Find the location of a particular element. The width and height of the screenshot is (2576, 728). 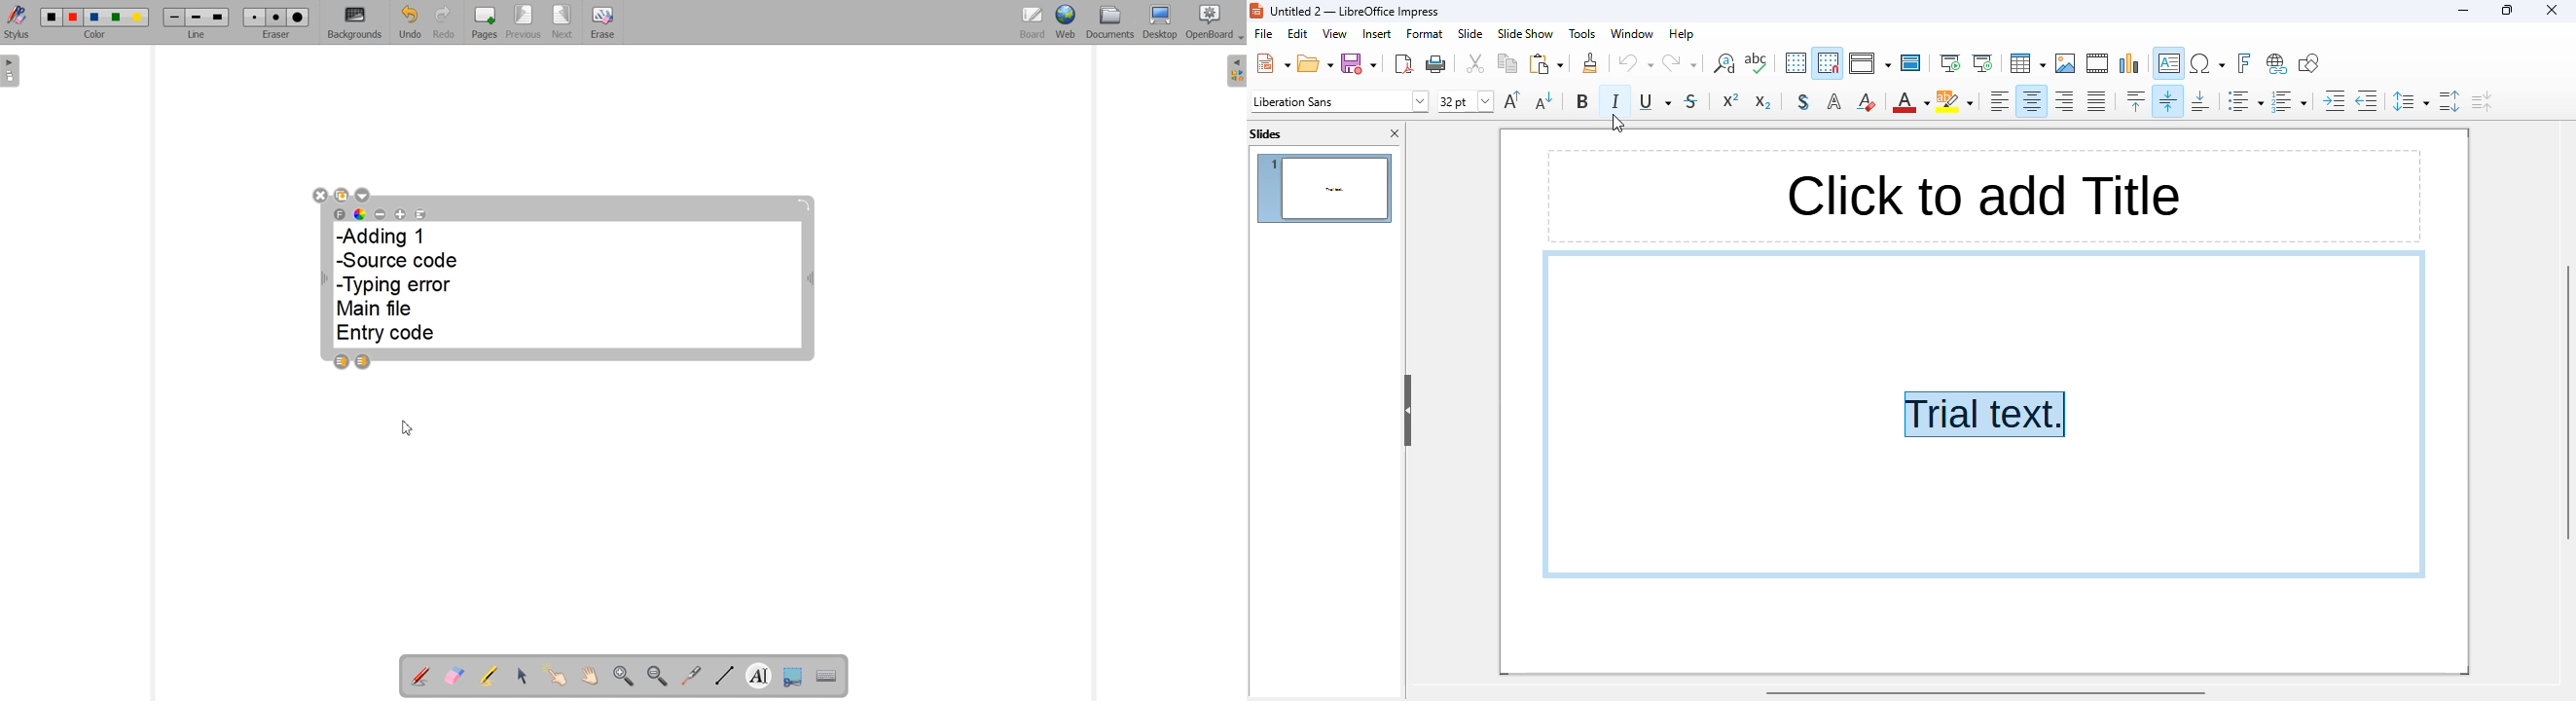

new is located at coordinates (1272, 62).